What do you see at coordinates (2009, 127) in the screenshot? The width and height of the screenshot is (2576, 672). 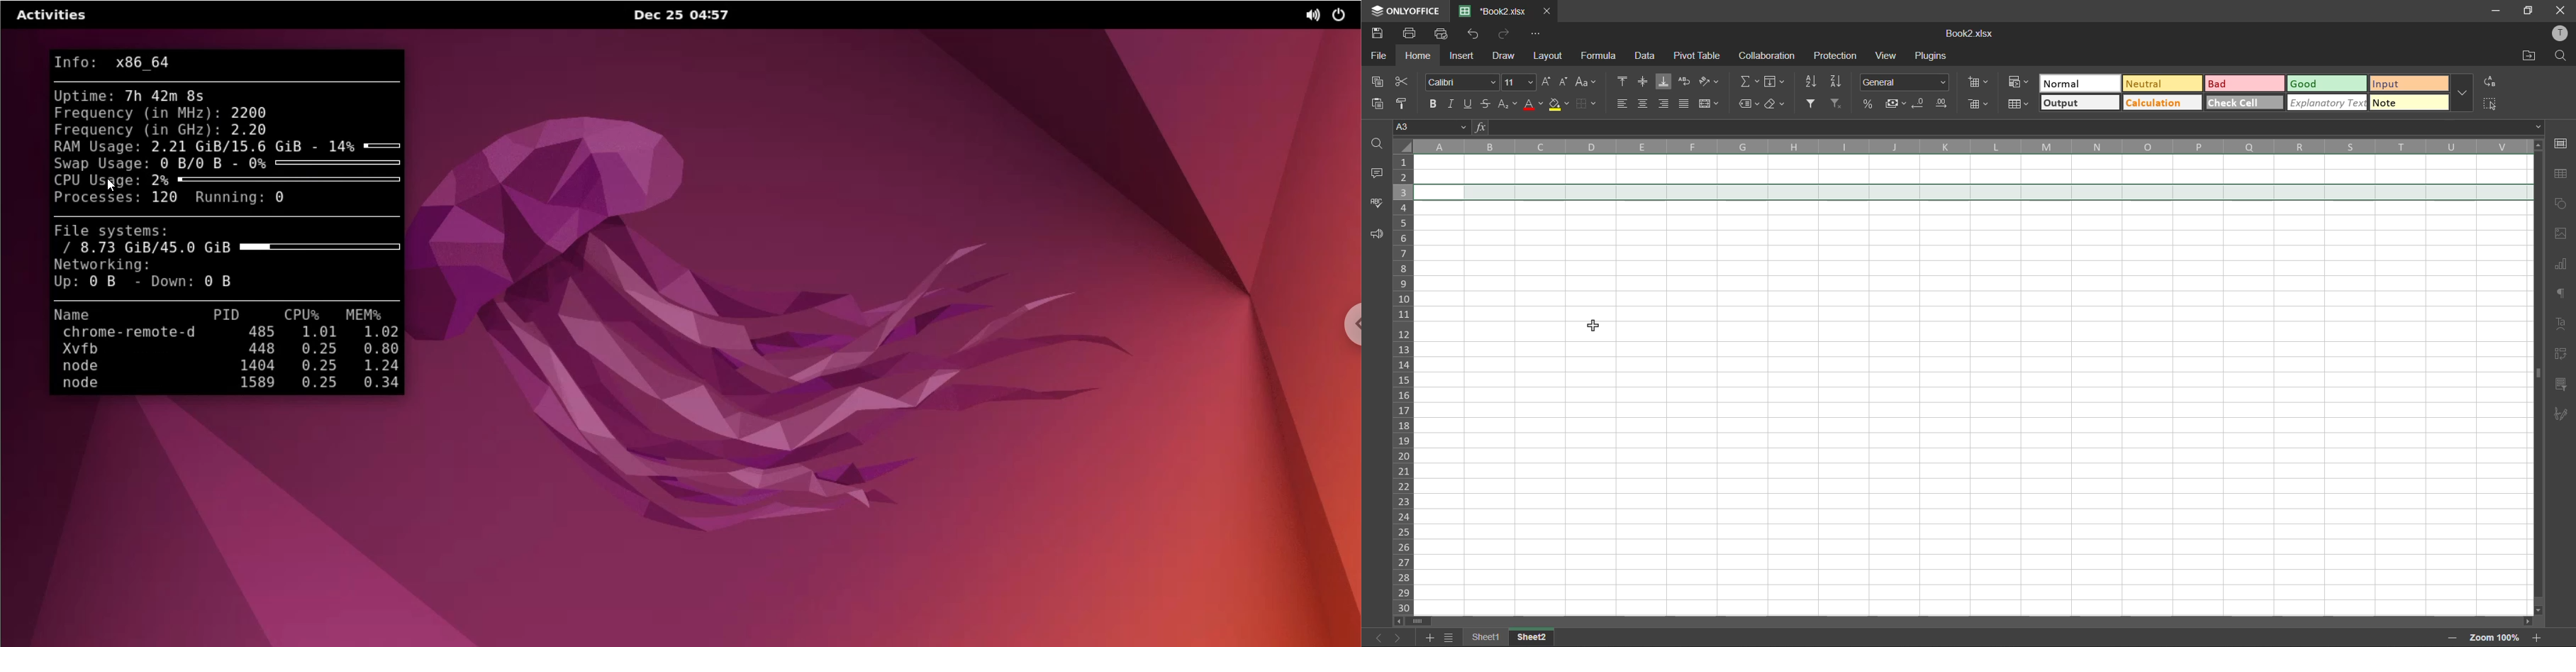 I see `formula bar` at bounding box center [2009, 127].